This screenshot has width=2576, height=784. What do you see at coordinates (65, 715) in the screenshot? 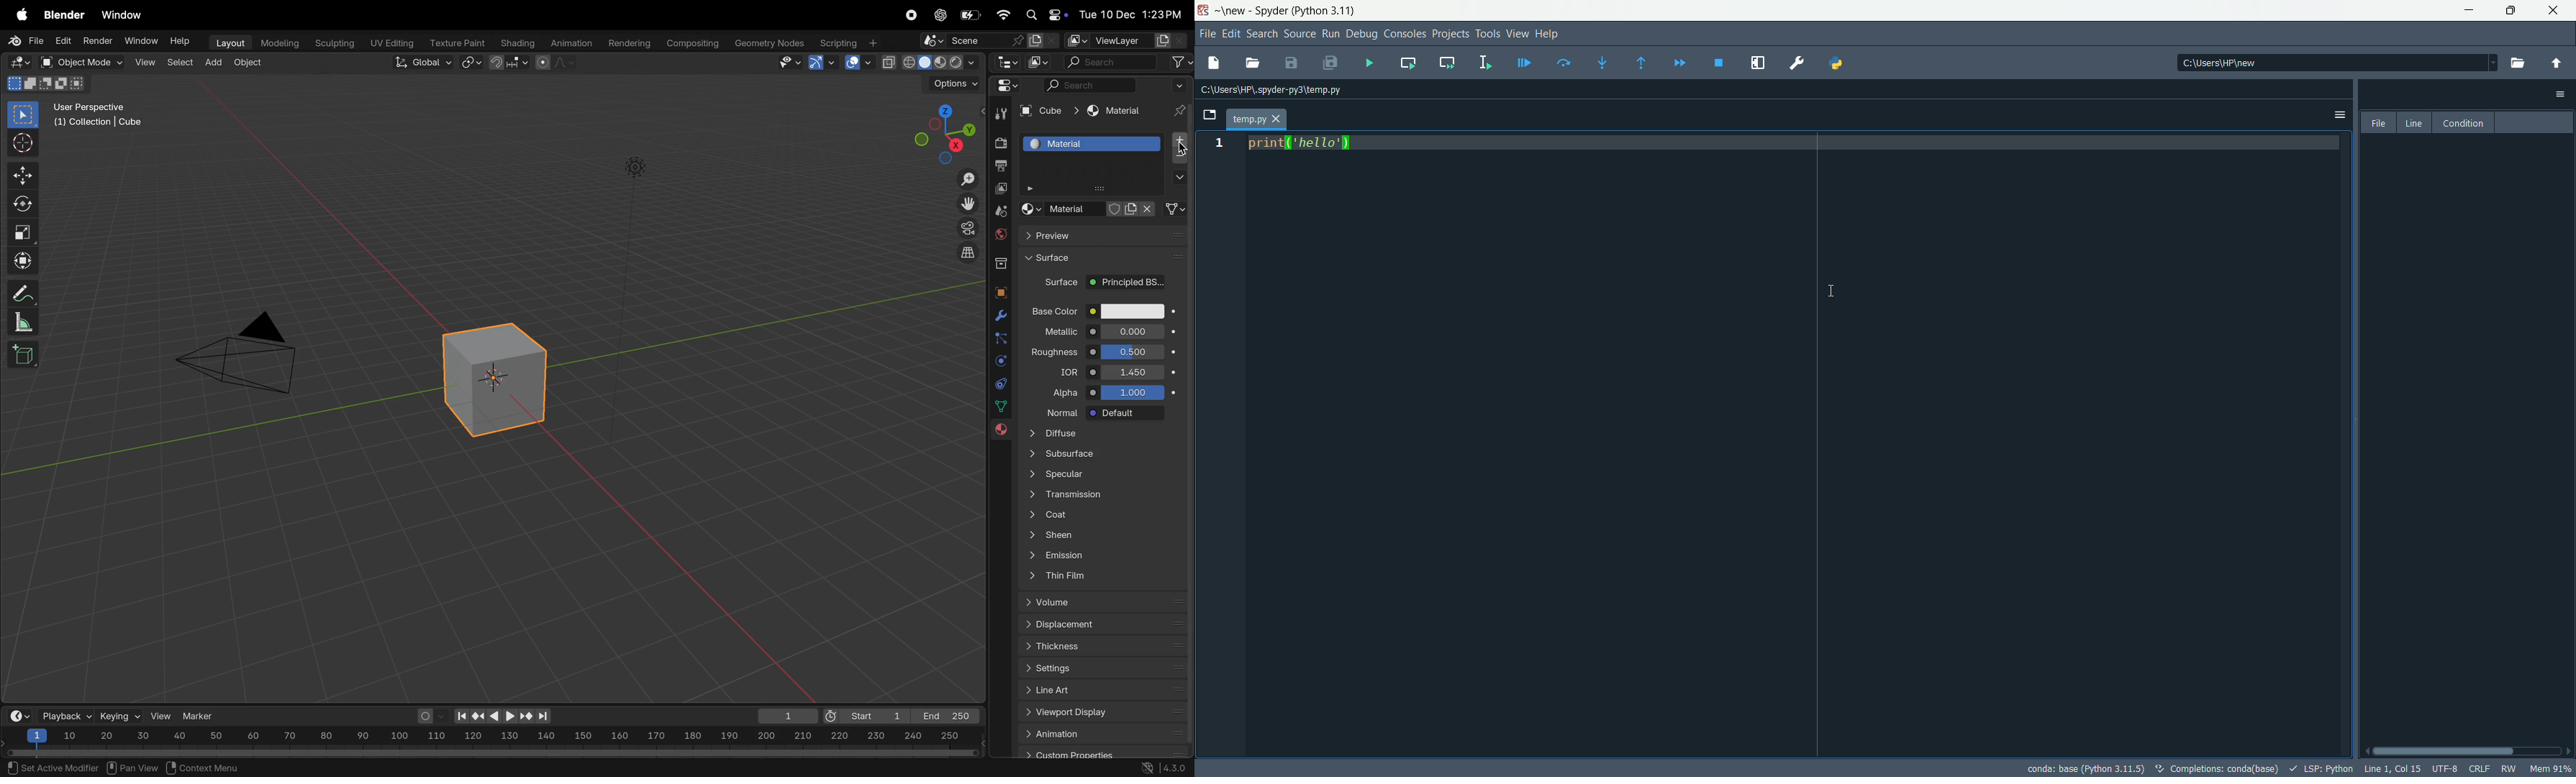
I see `playback` at bounding box center [65, 715].